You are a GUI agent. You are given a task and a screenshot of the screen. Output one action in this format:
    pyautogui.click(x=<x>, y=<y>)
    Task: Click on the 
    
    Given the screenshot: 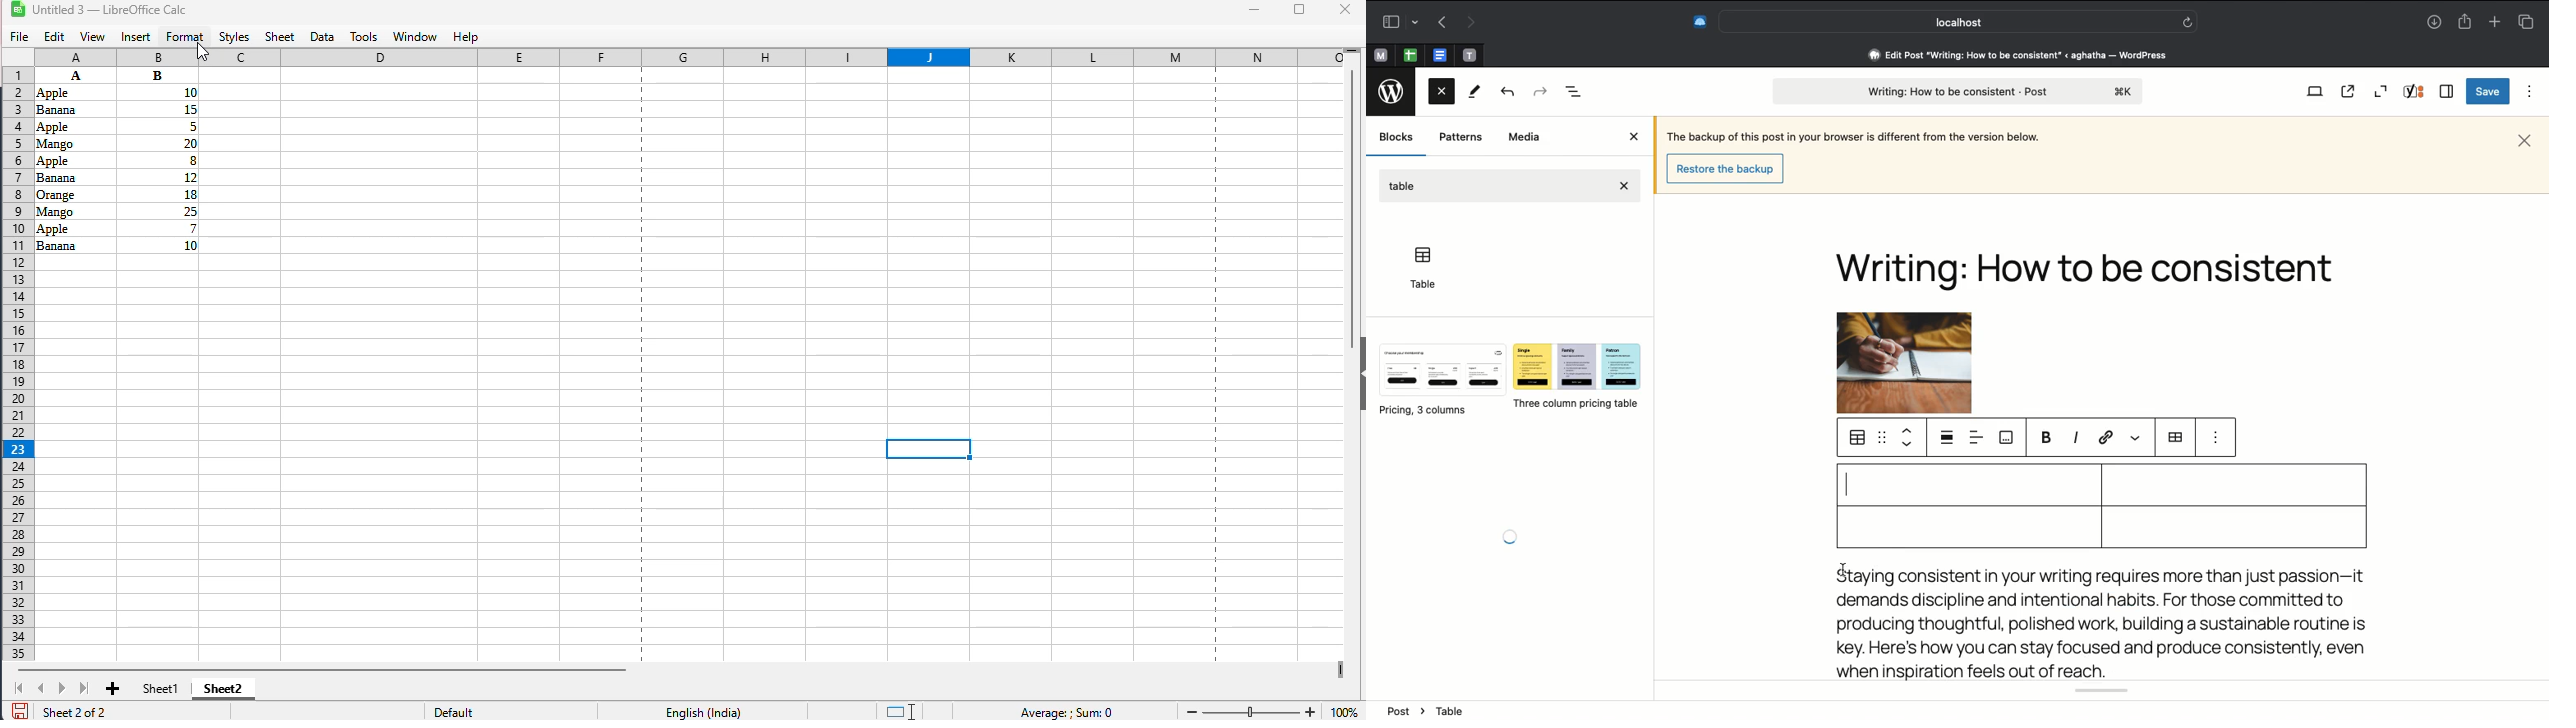 What is the action you would take?
    pyautogui.click(x=159, y=211)
    